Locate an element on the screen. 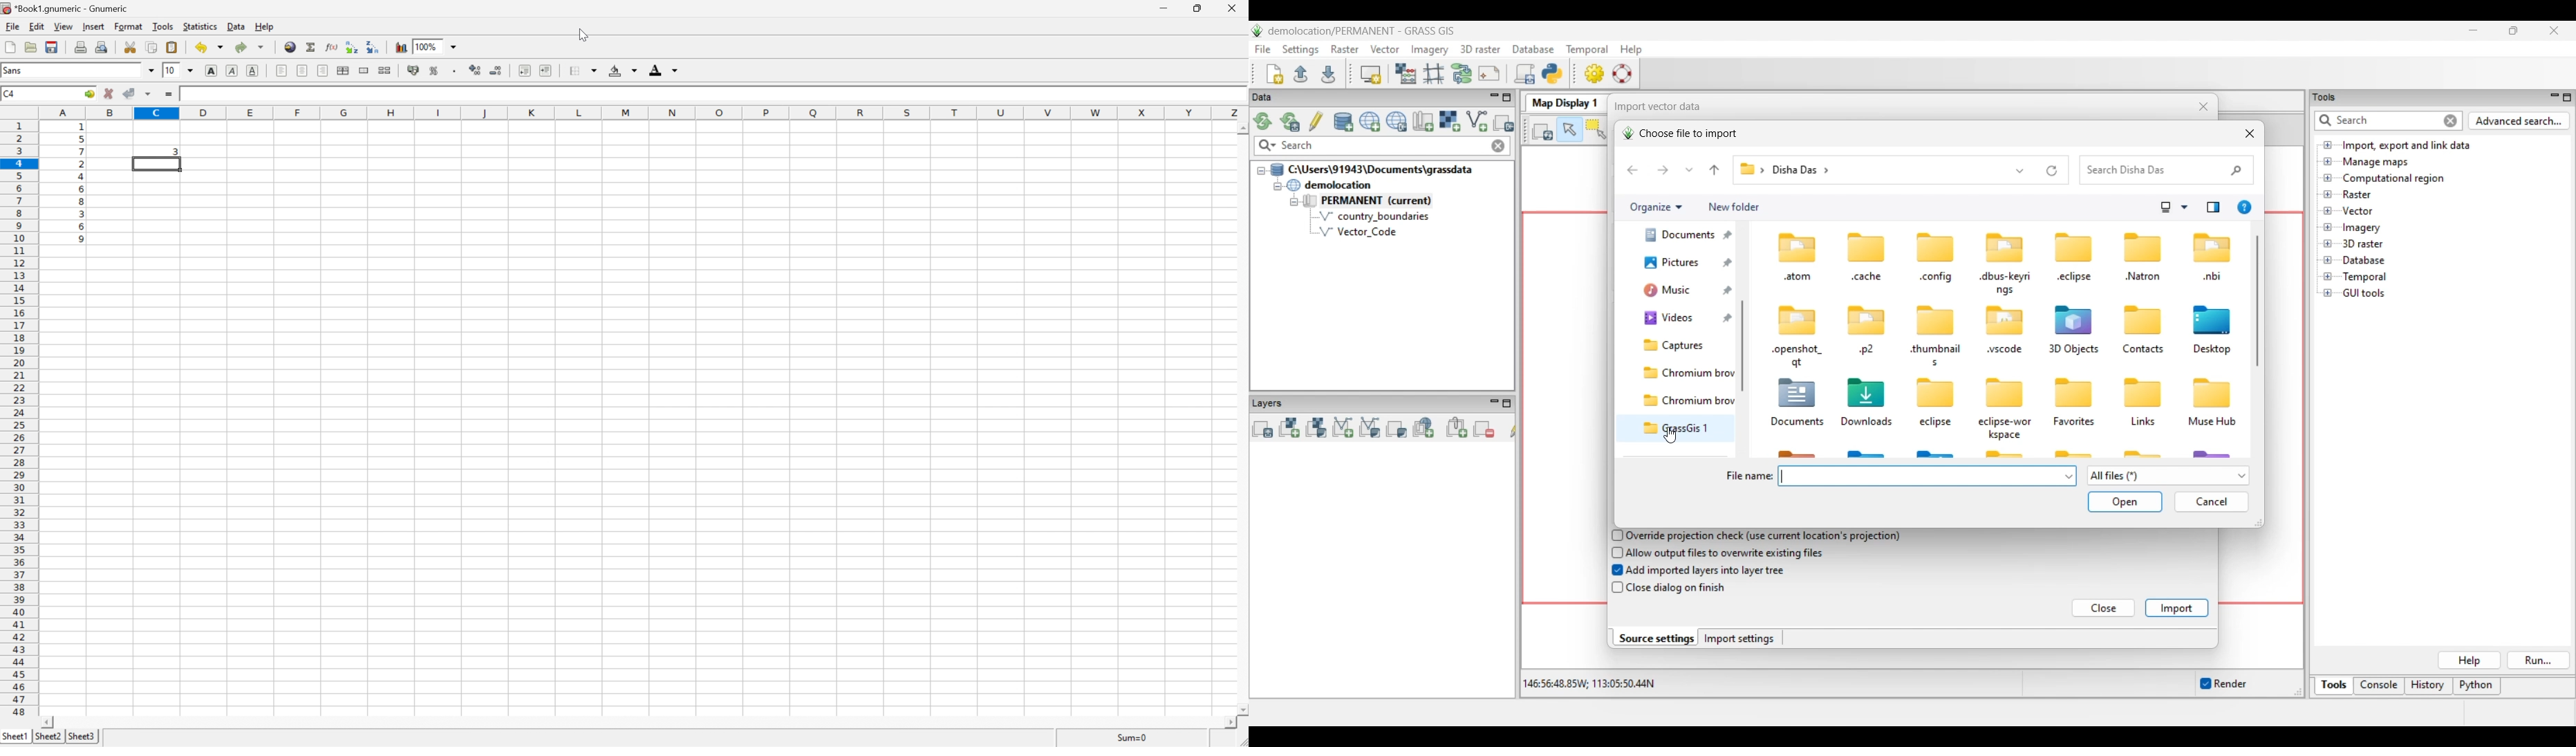  new is located at coordinates (11, 46).